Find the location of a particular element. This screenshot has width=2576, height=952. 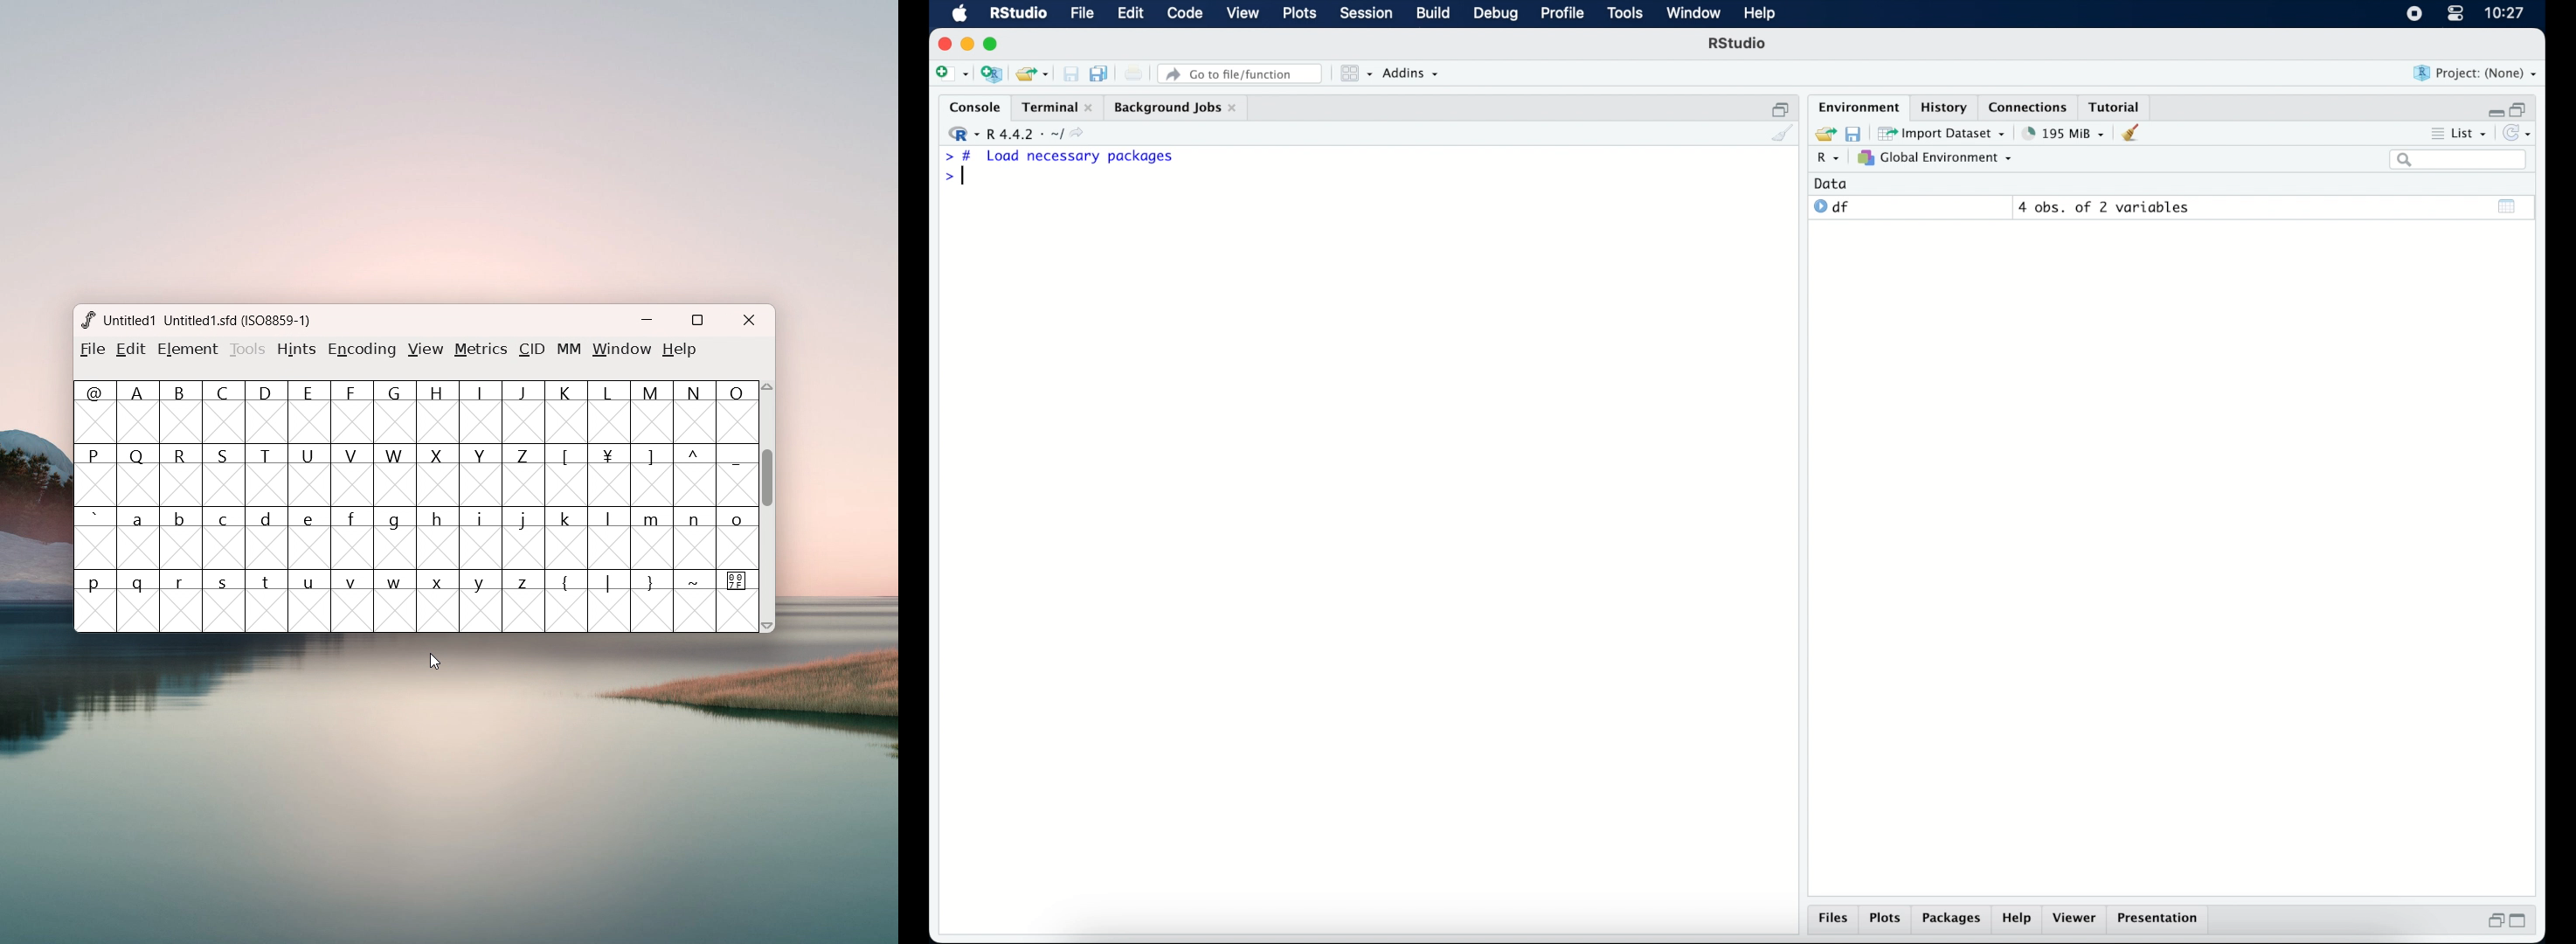

create new project is located at coordinates (992, 75).